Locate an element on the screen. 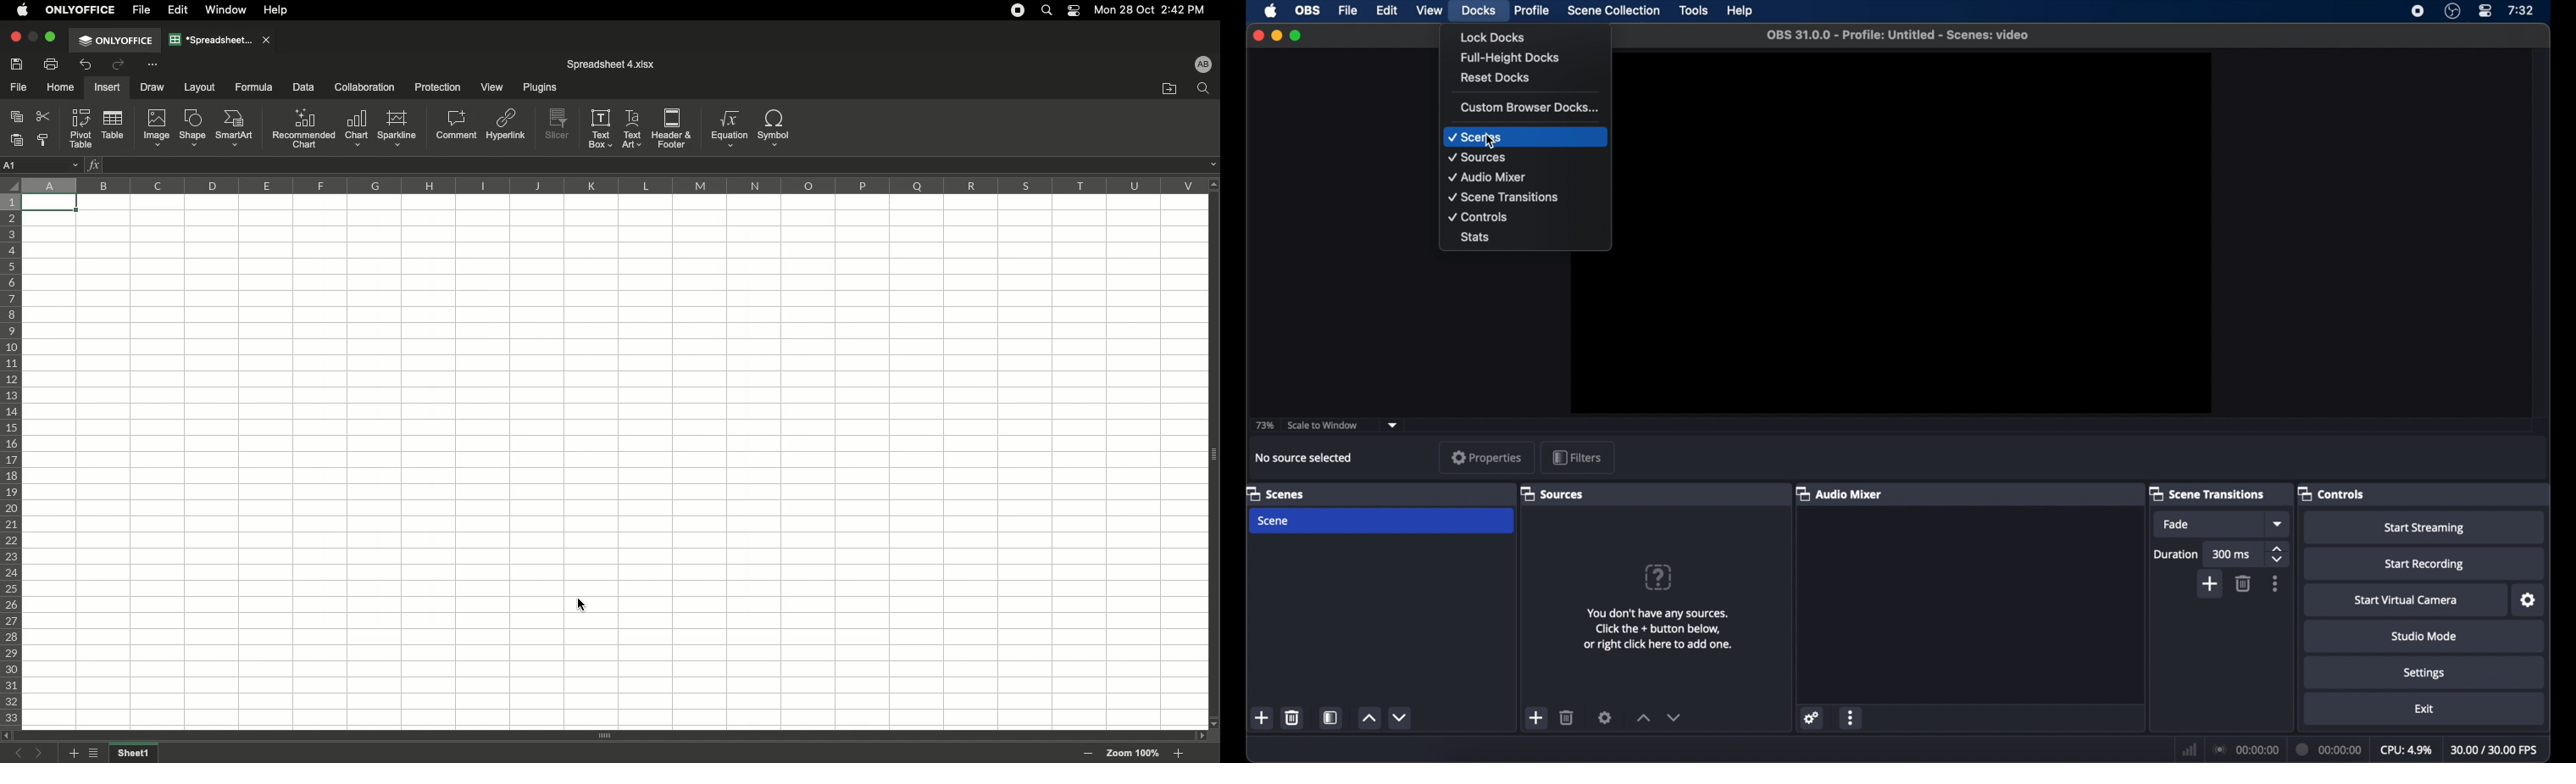 This screenshot has height=784, width=2576. increment is located at coordinates (1368, 718).